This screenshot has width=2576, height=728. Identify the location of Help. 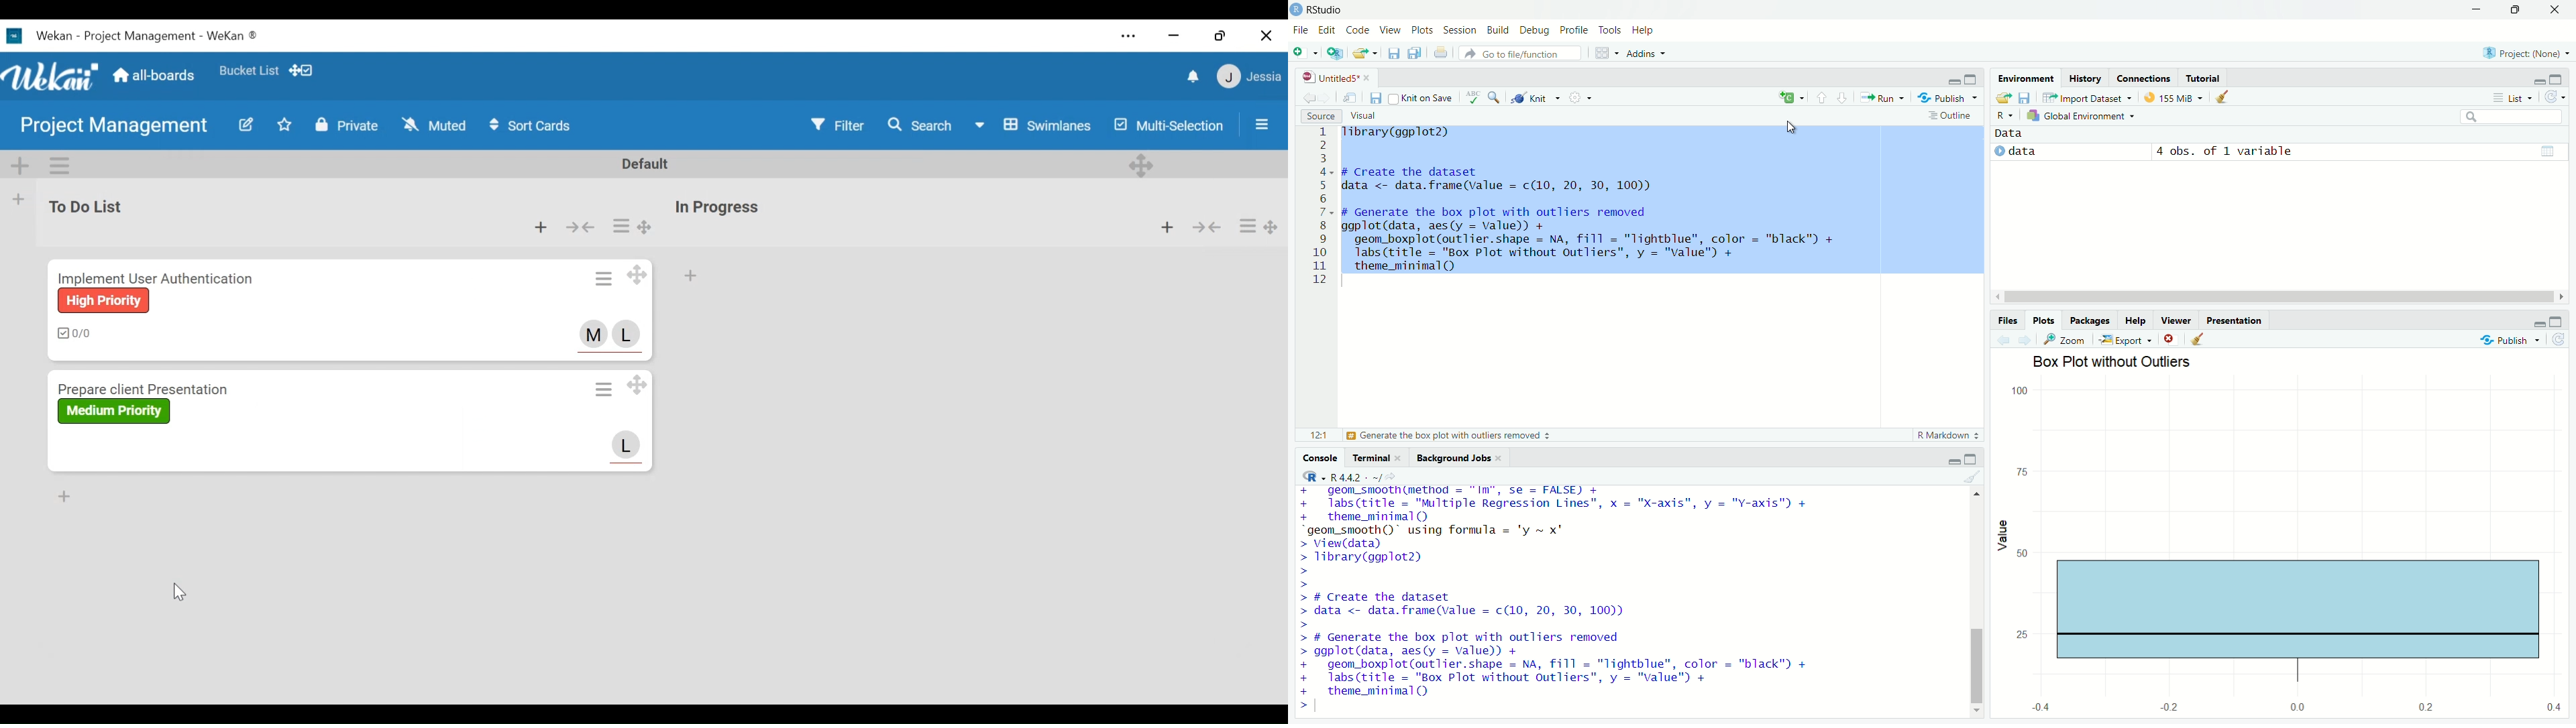
(2133, 320).